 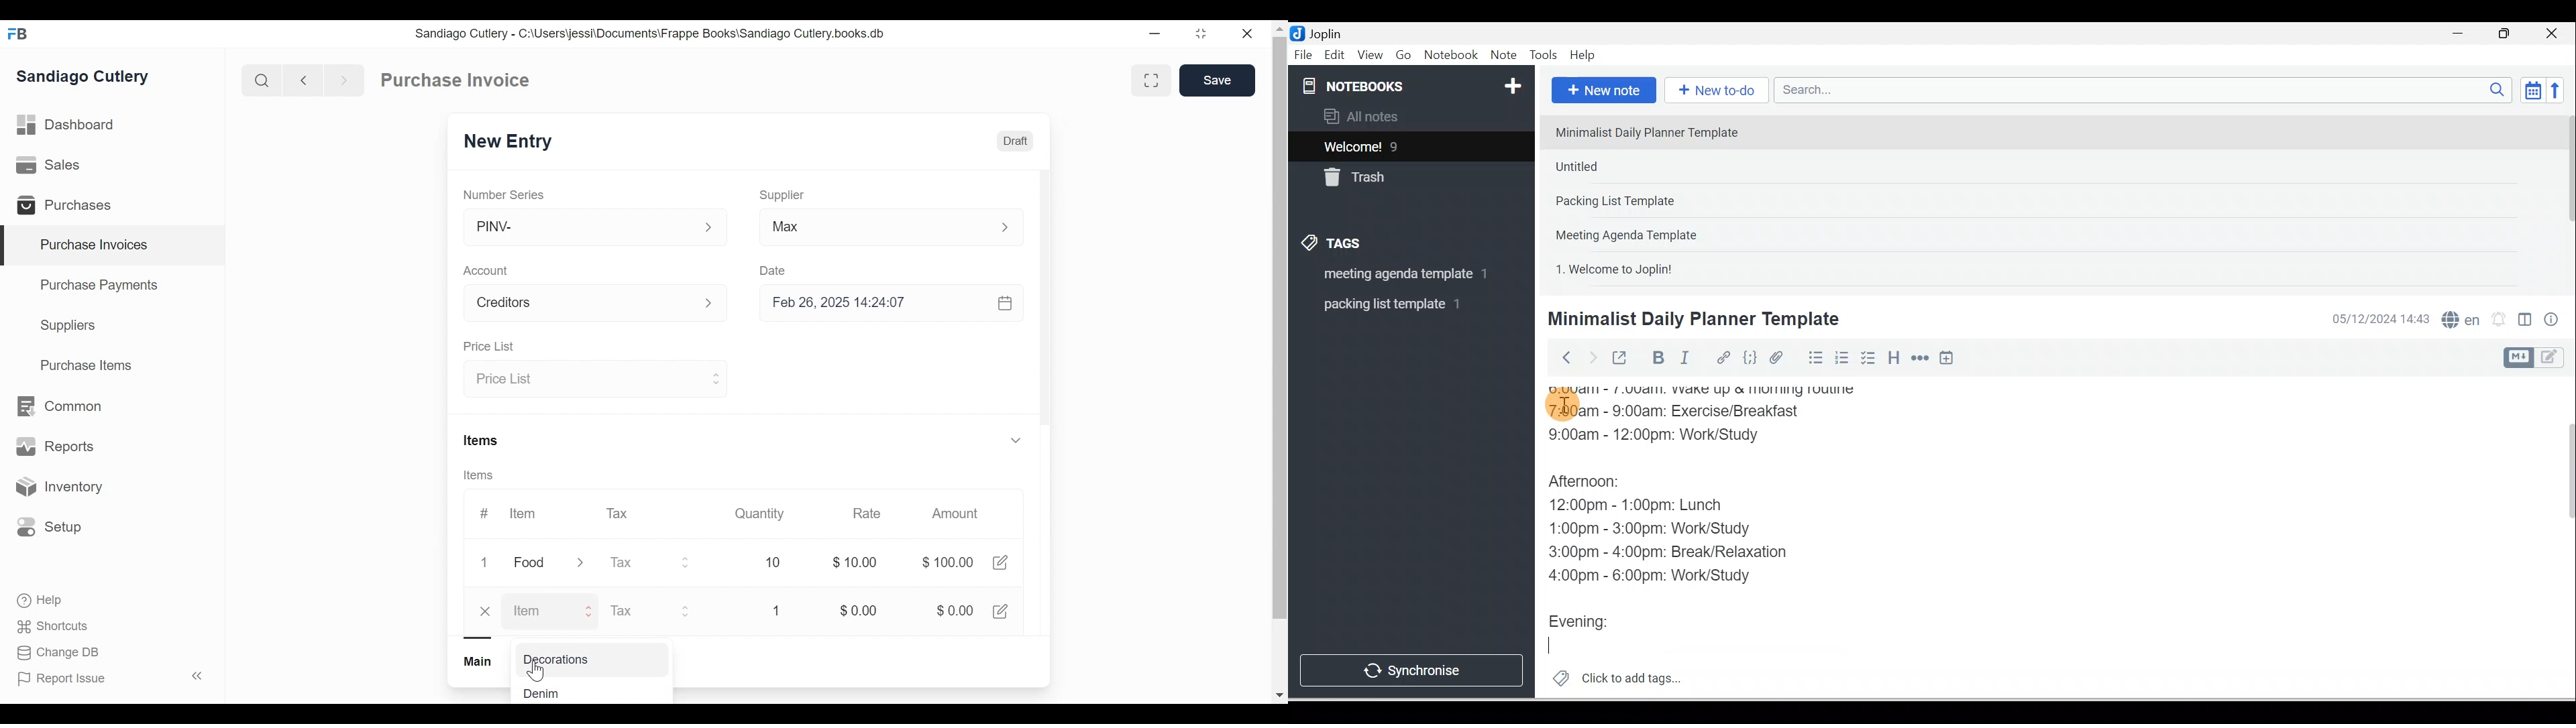 I want to click on Toggle editors, so click(x=2525, y=322).